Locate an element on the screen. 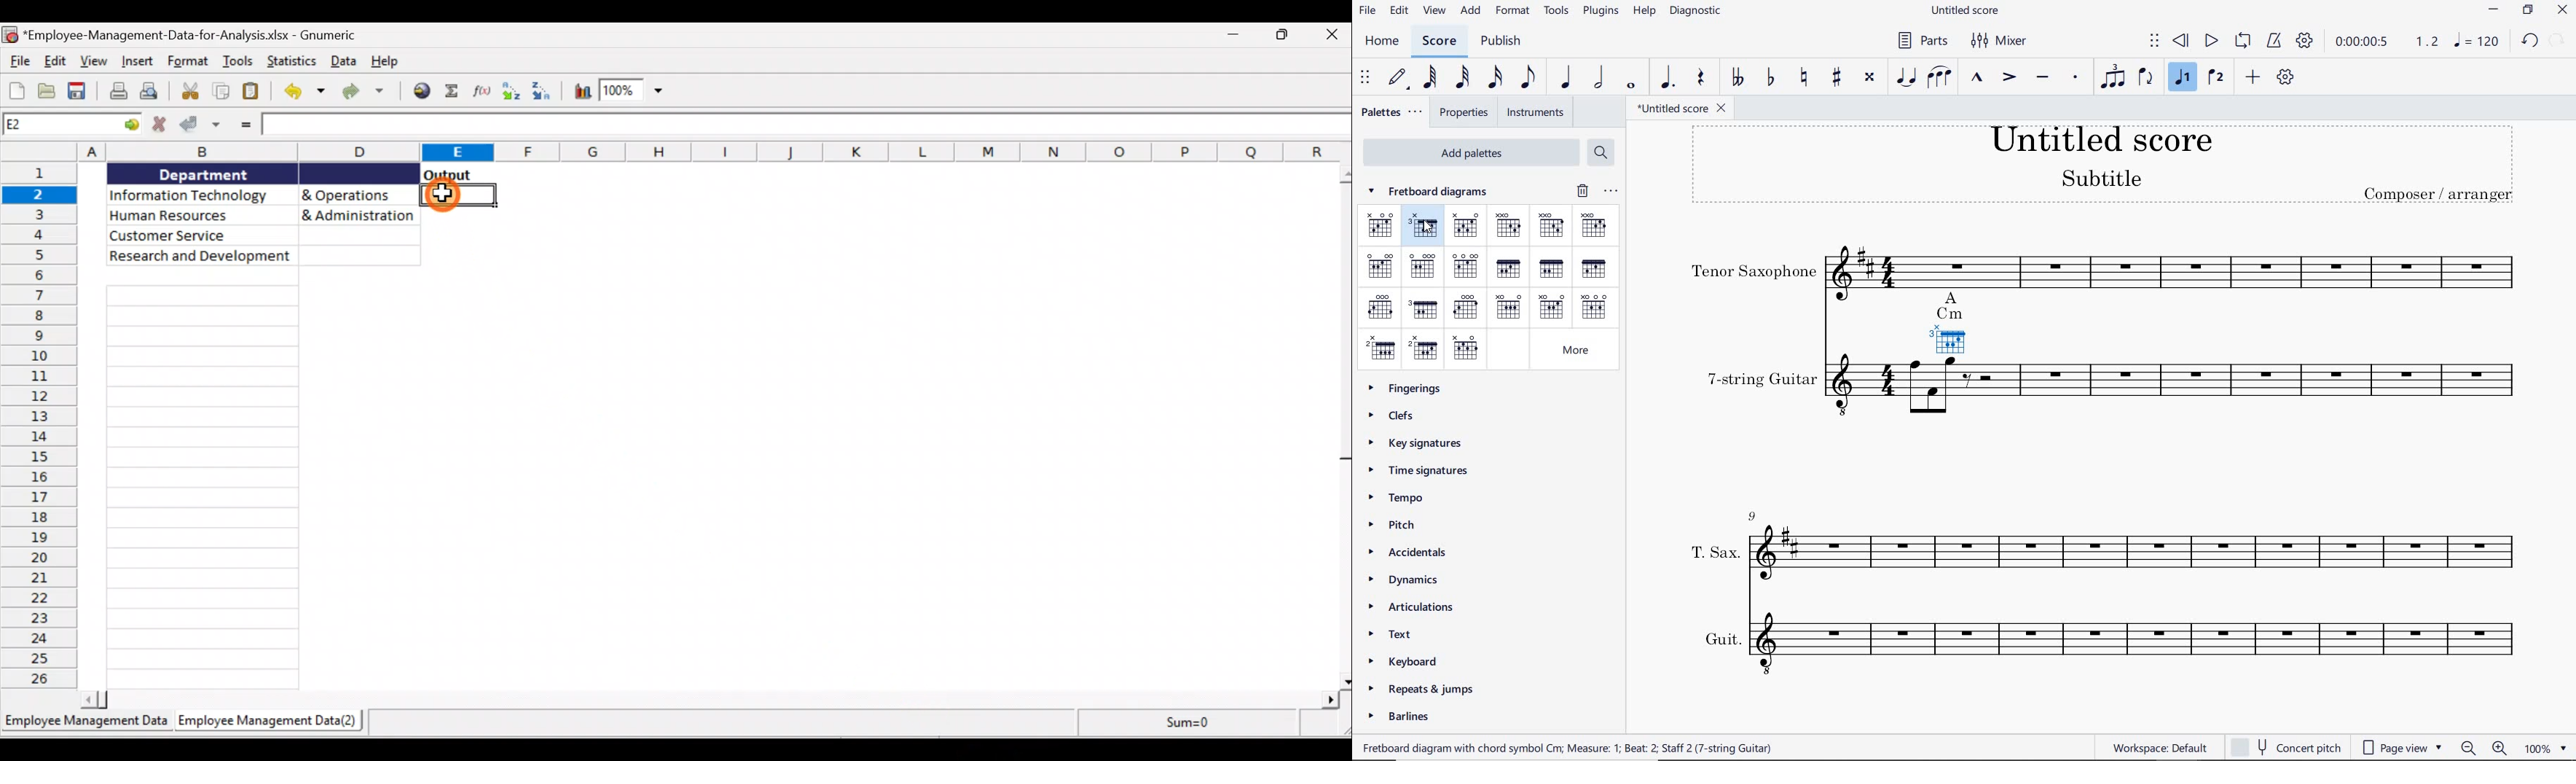  PITCH is located at coordinates (1397, 526).